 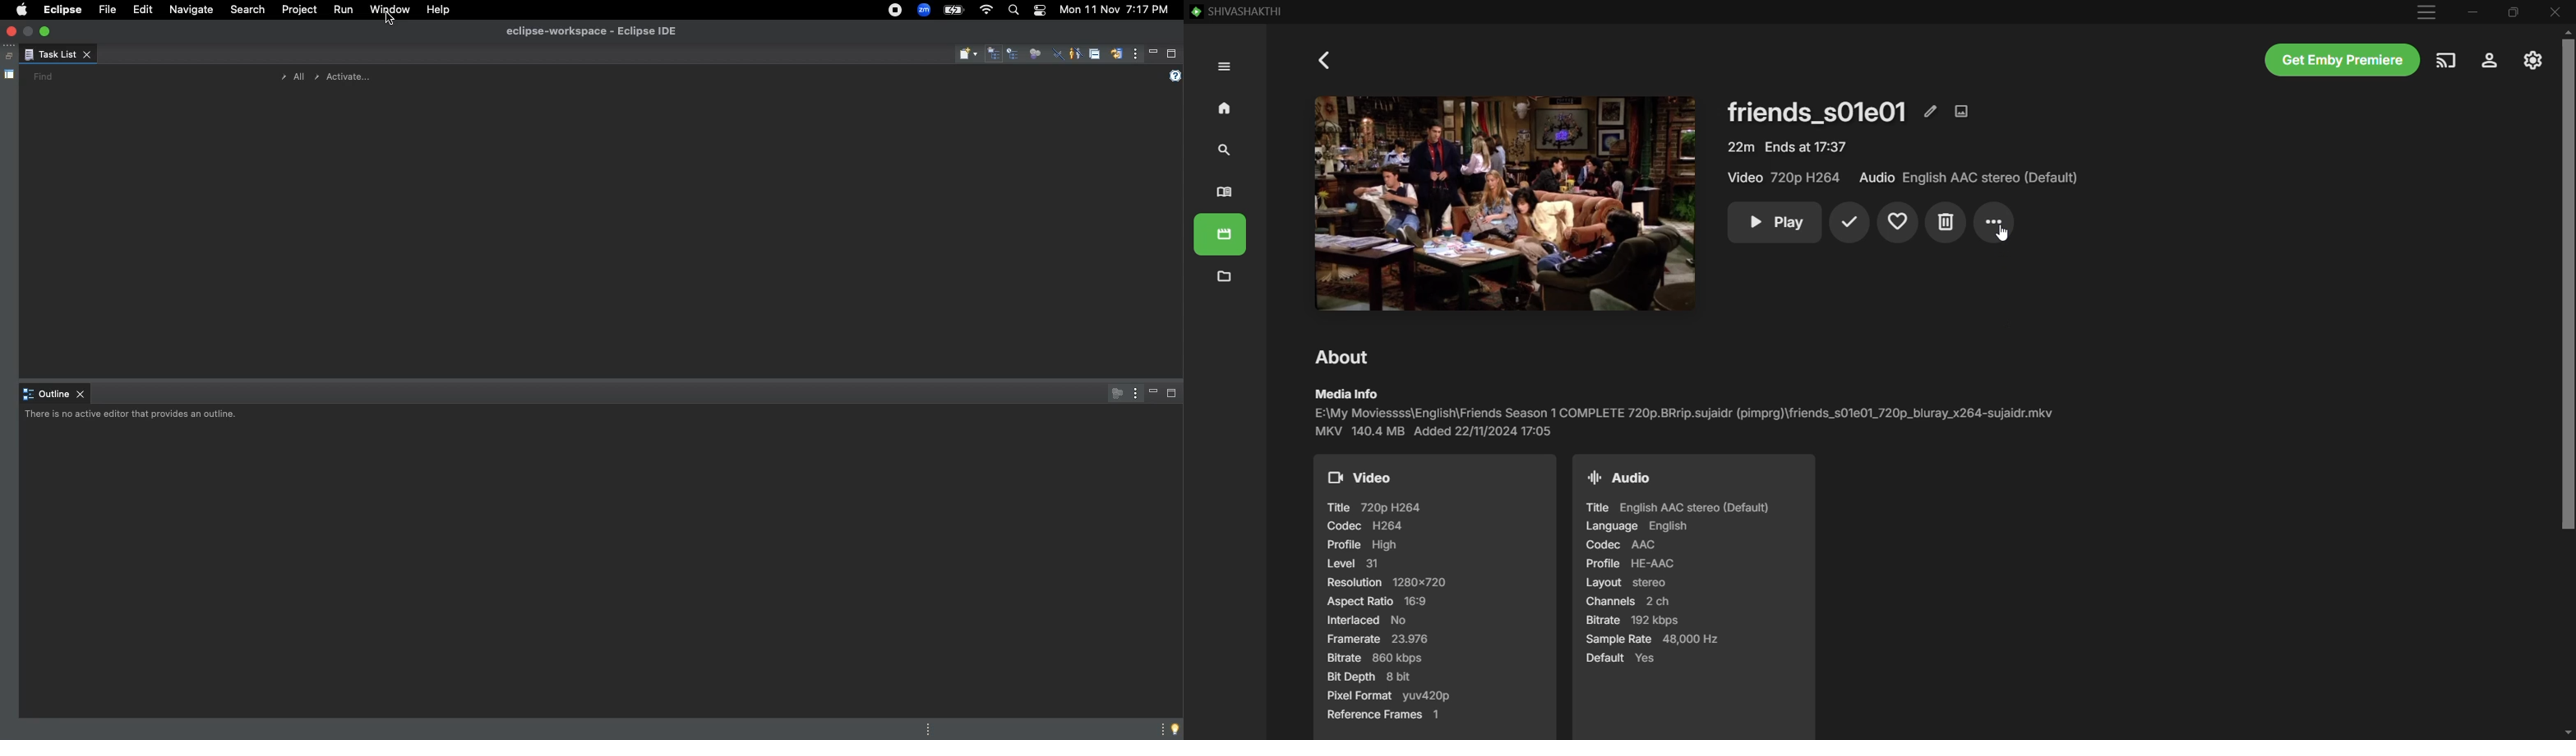 I want to click on Project, so click(x=297, y=12).